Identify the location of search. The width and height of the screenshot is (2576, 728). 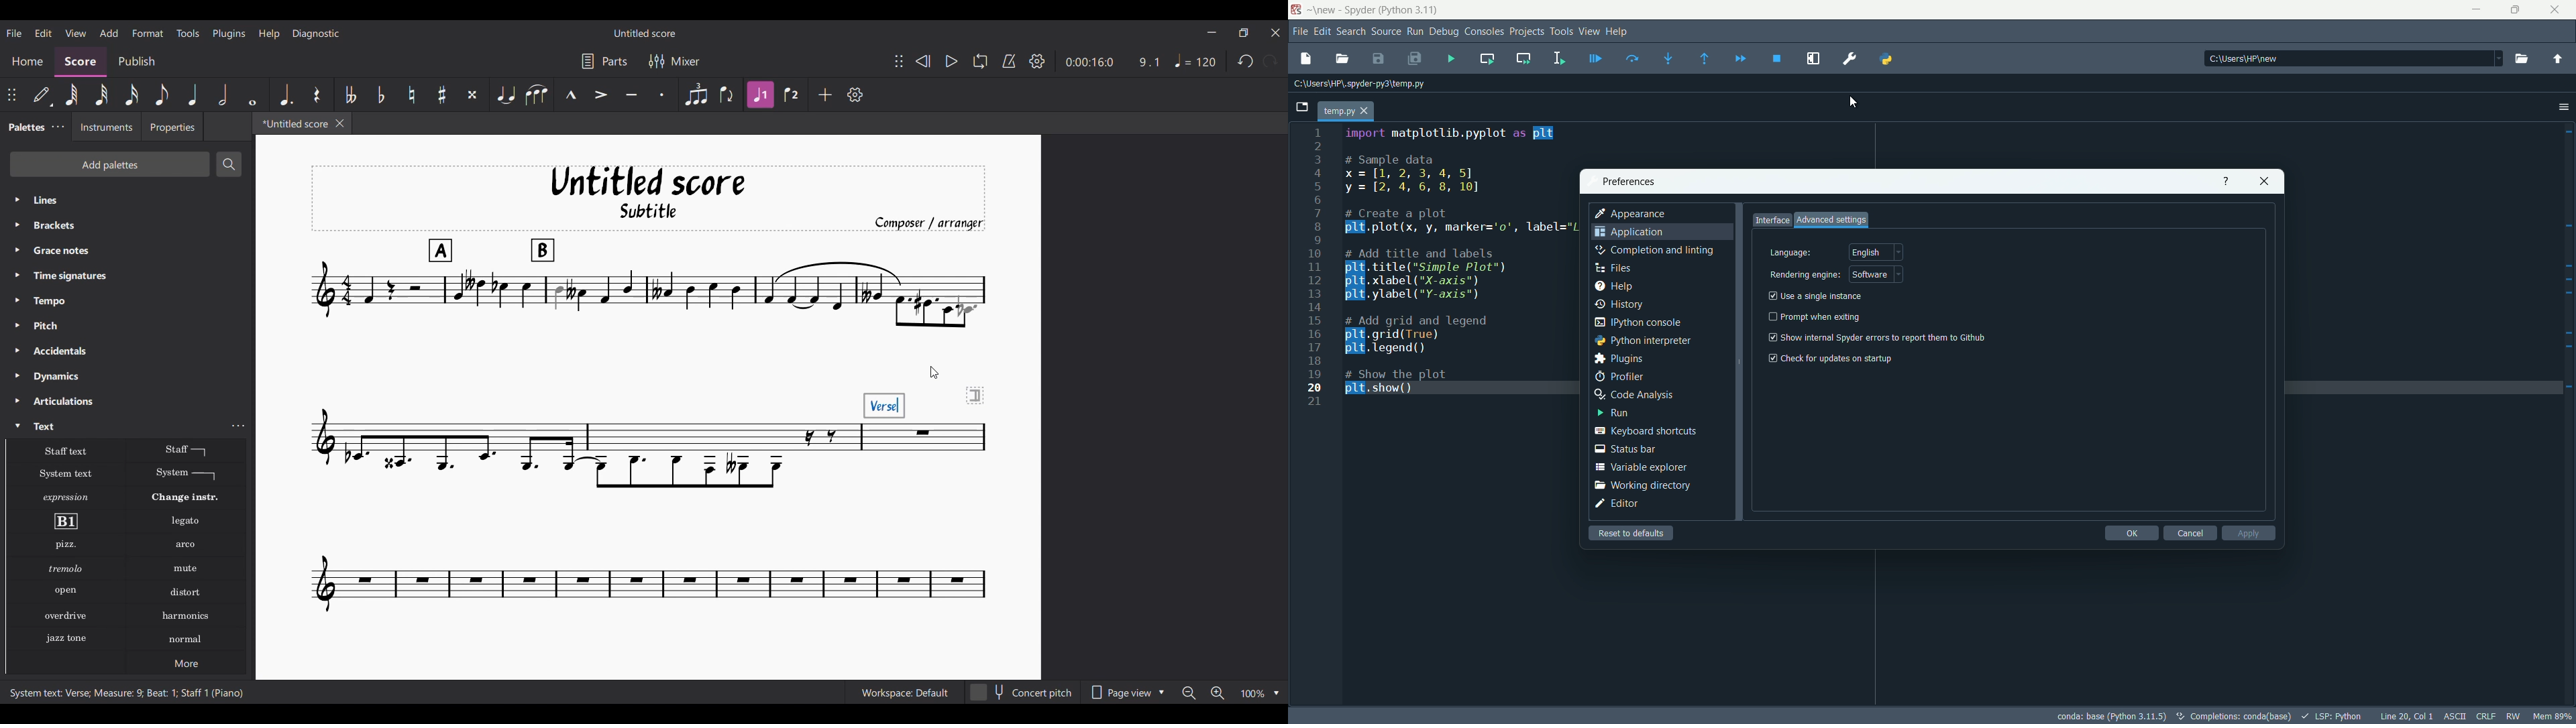
(1350, 31).